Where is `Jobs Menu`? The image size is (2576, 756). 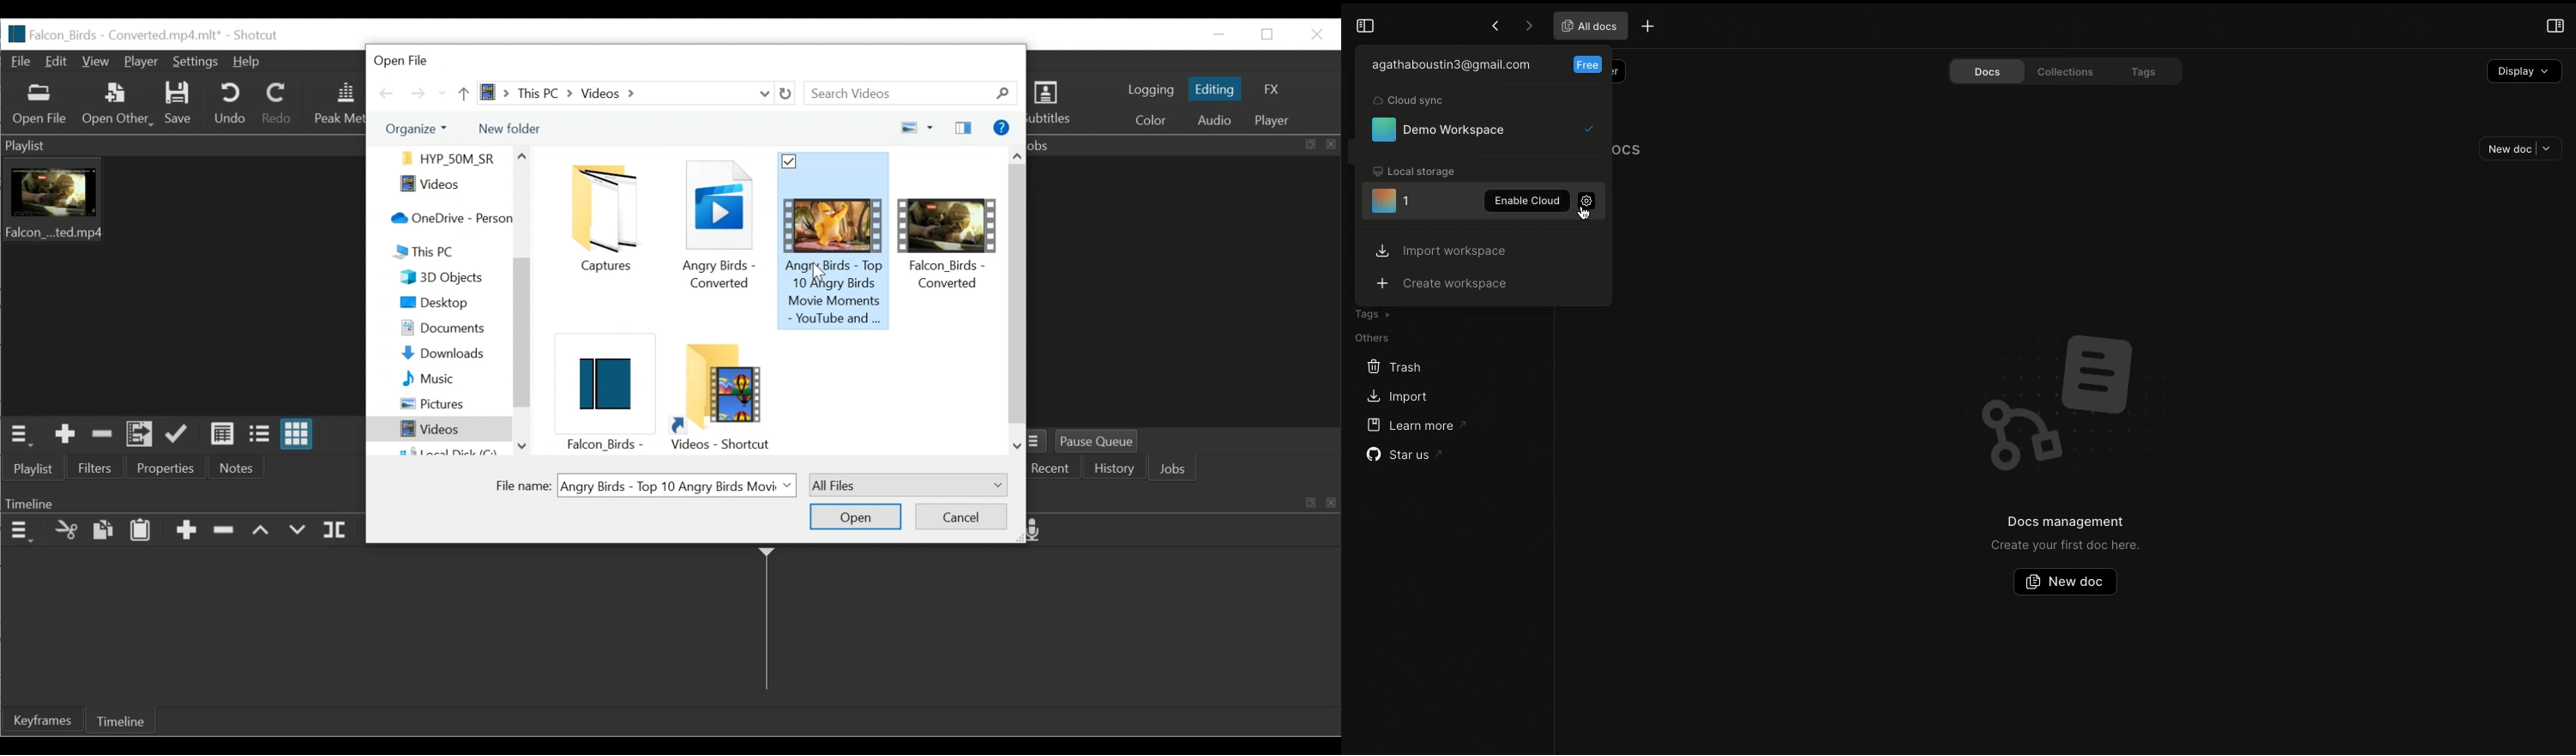
Jobs Menu is located at coordinates (1040, 442).